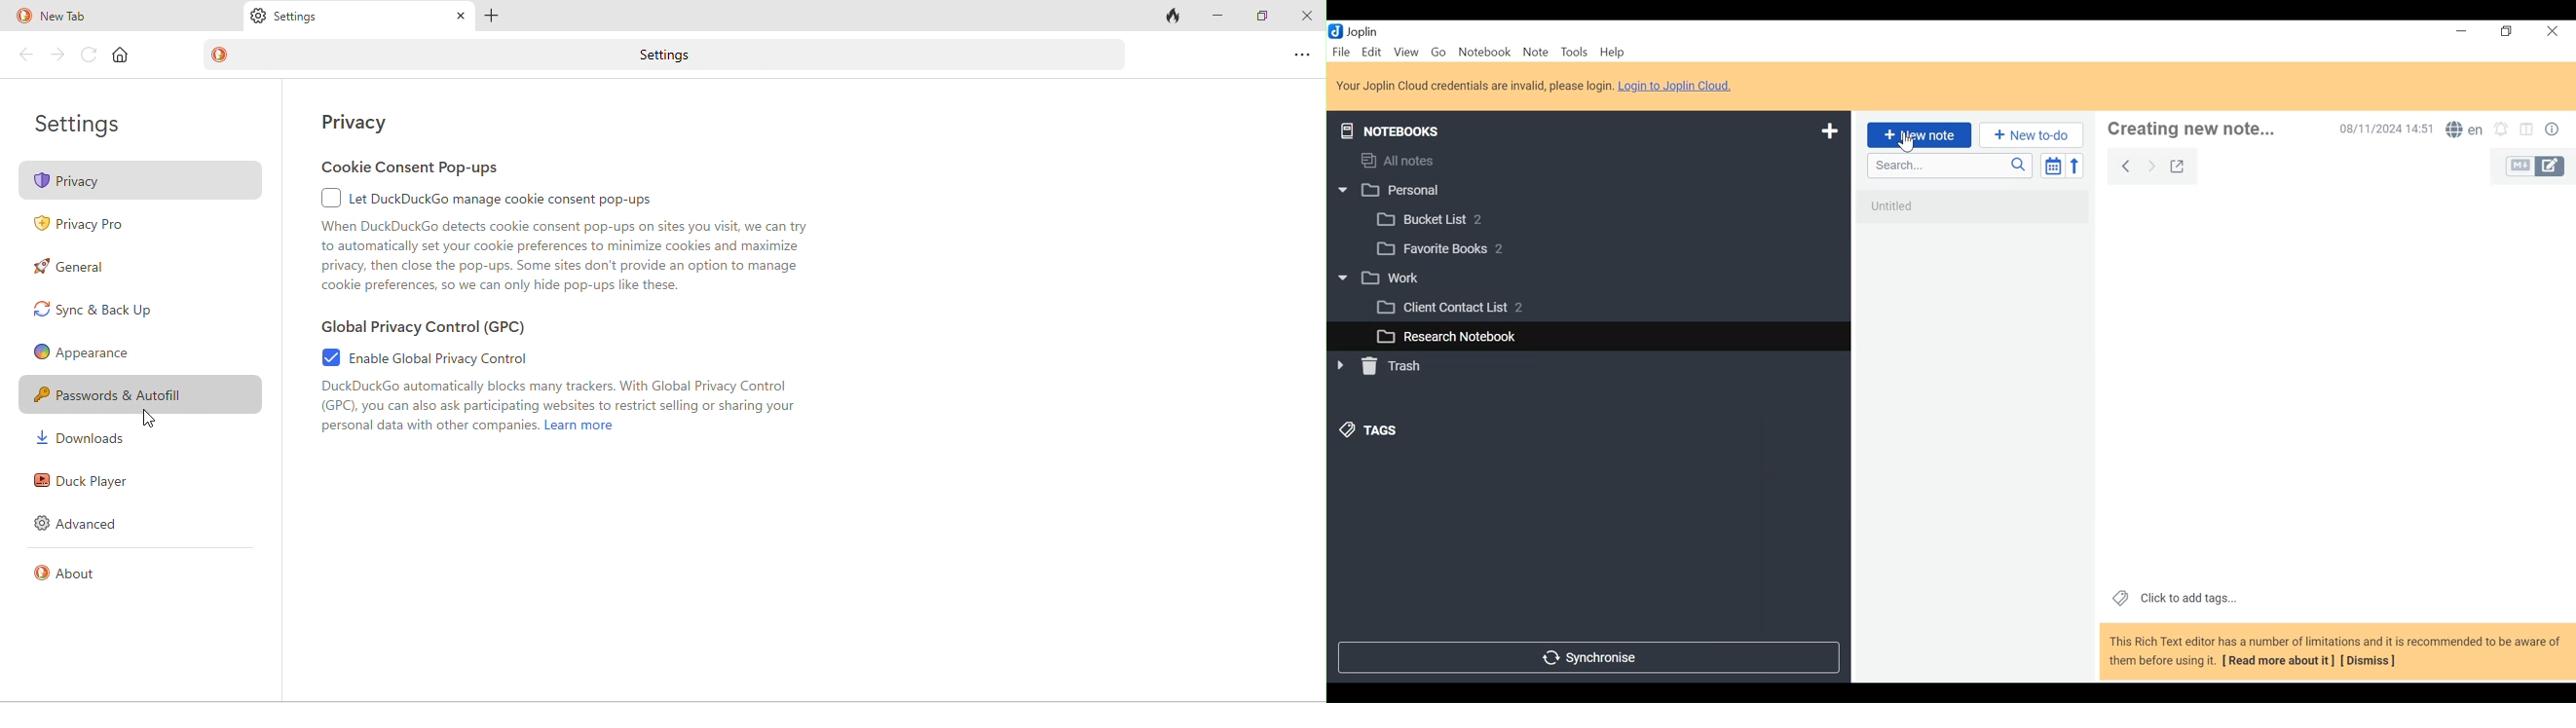 The height and width of the screenshot is (728, 2576). I want to click on Click to add tags, so click(2172, 597).